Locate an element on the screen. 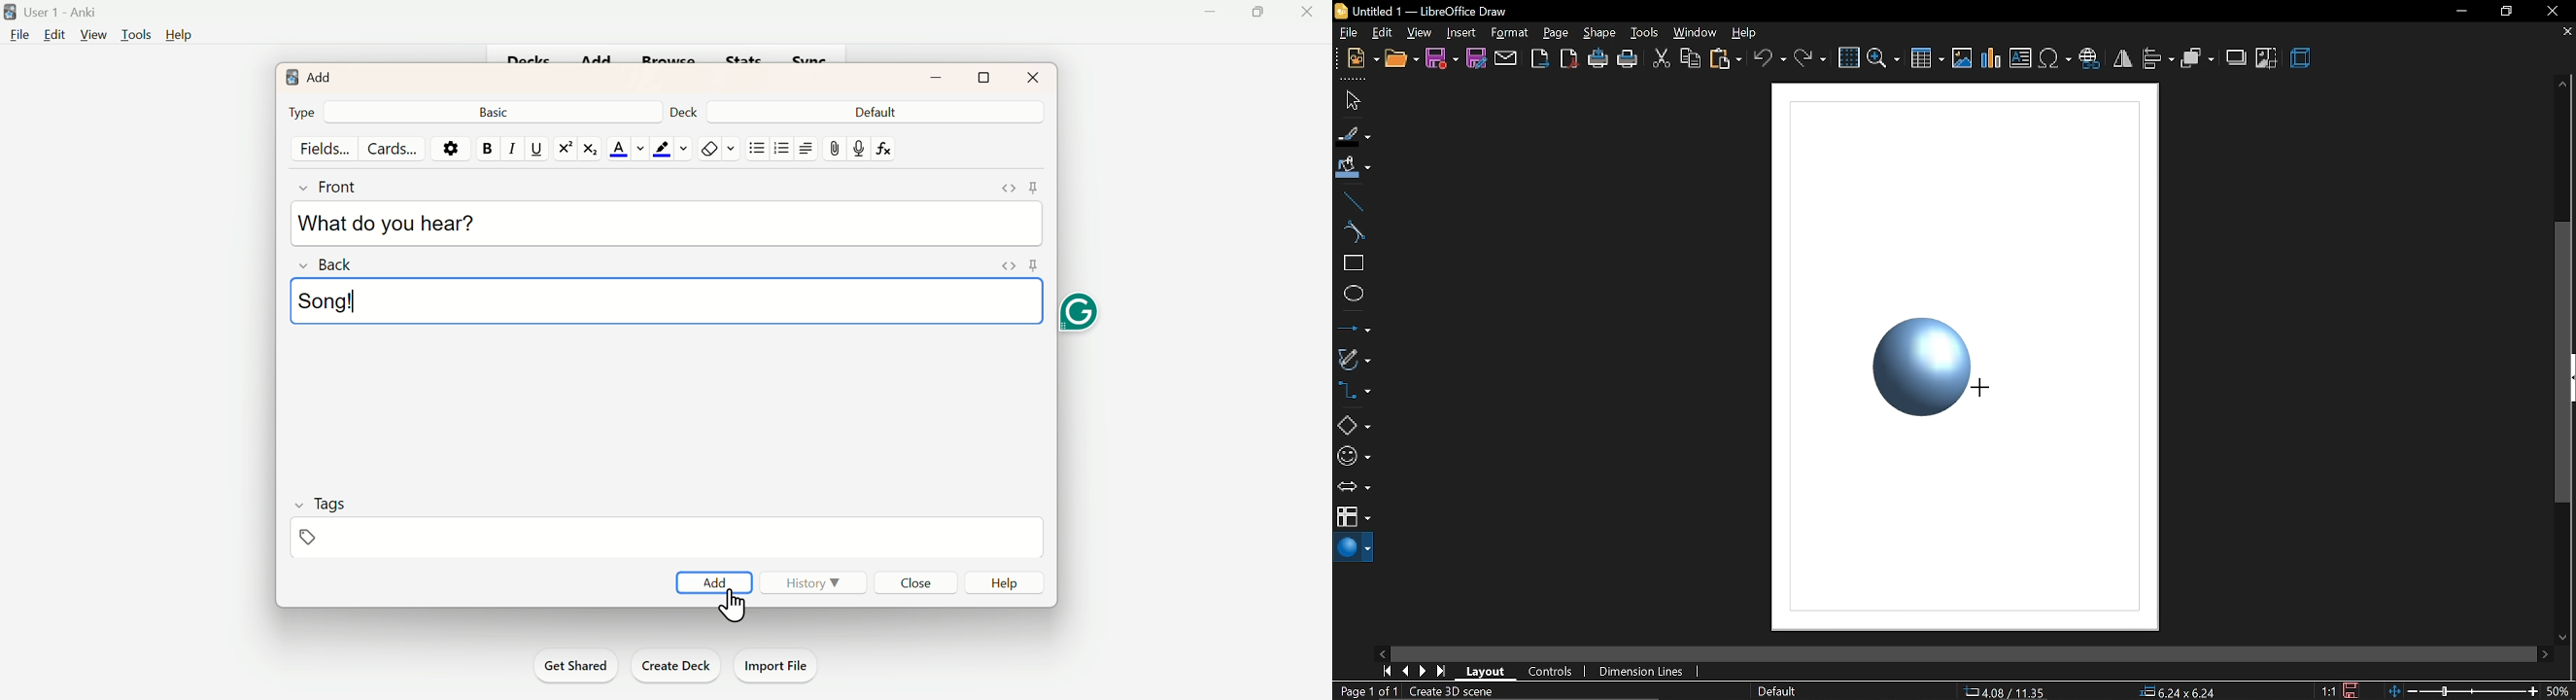 The height and width of the screenshot is (700, 2576). print directly is located at coordinates (1598, 60).